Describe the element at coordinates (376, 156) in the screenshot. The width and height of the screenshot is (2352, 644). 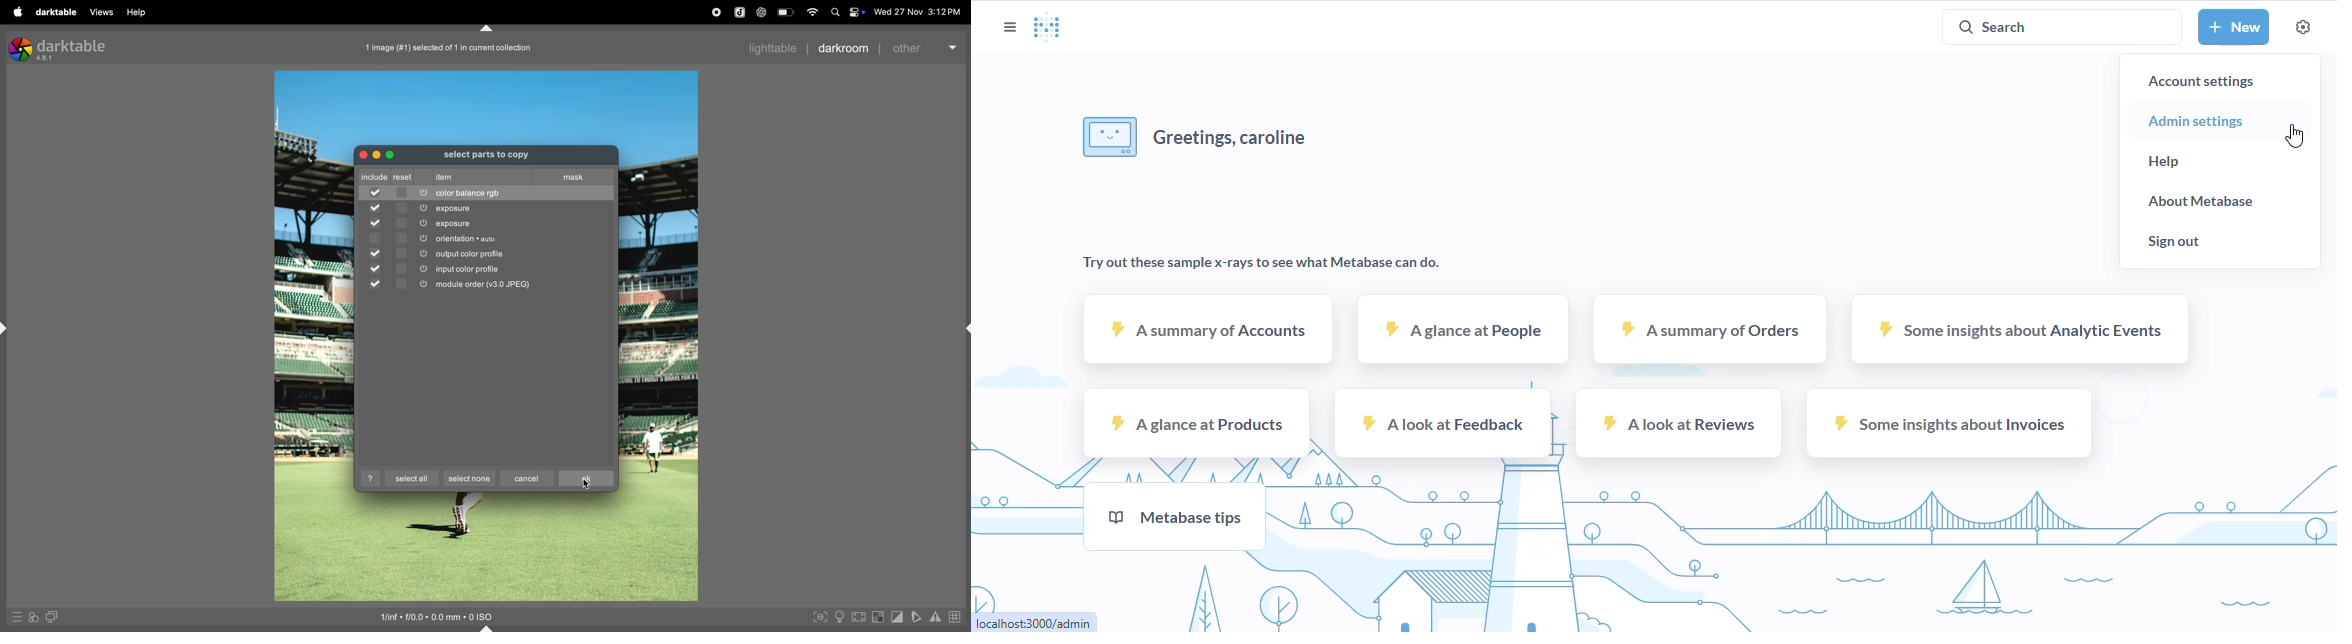
I see `minimize` at that location.